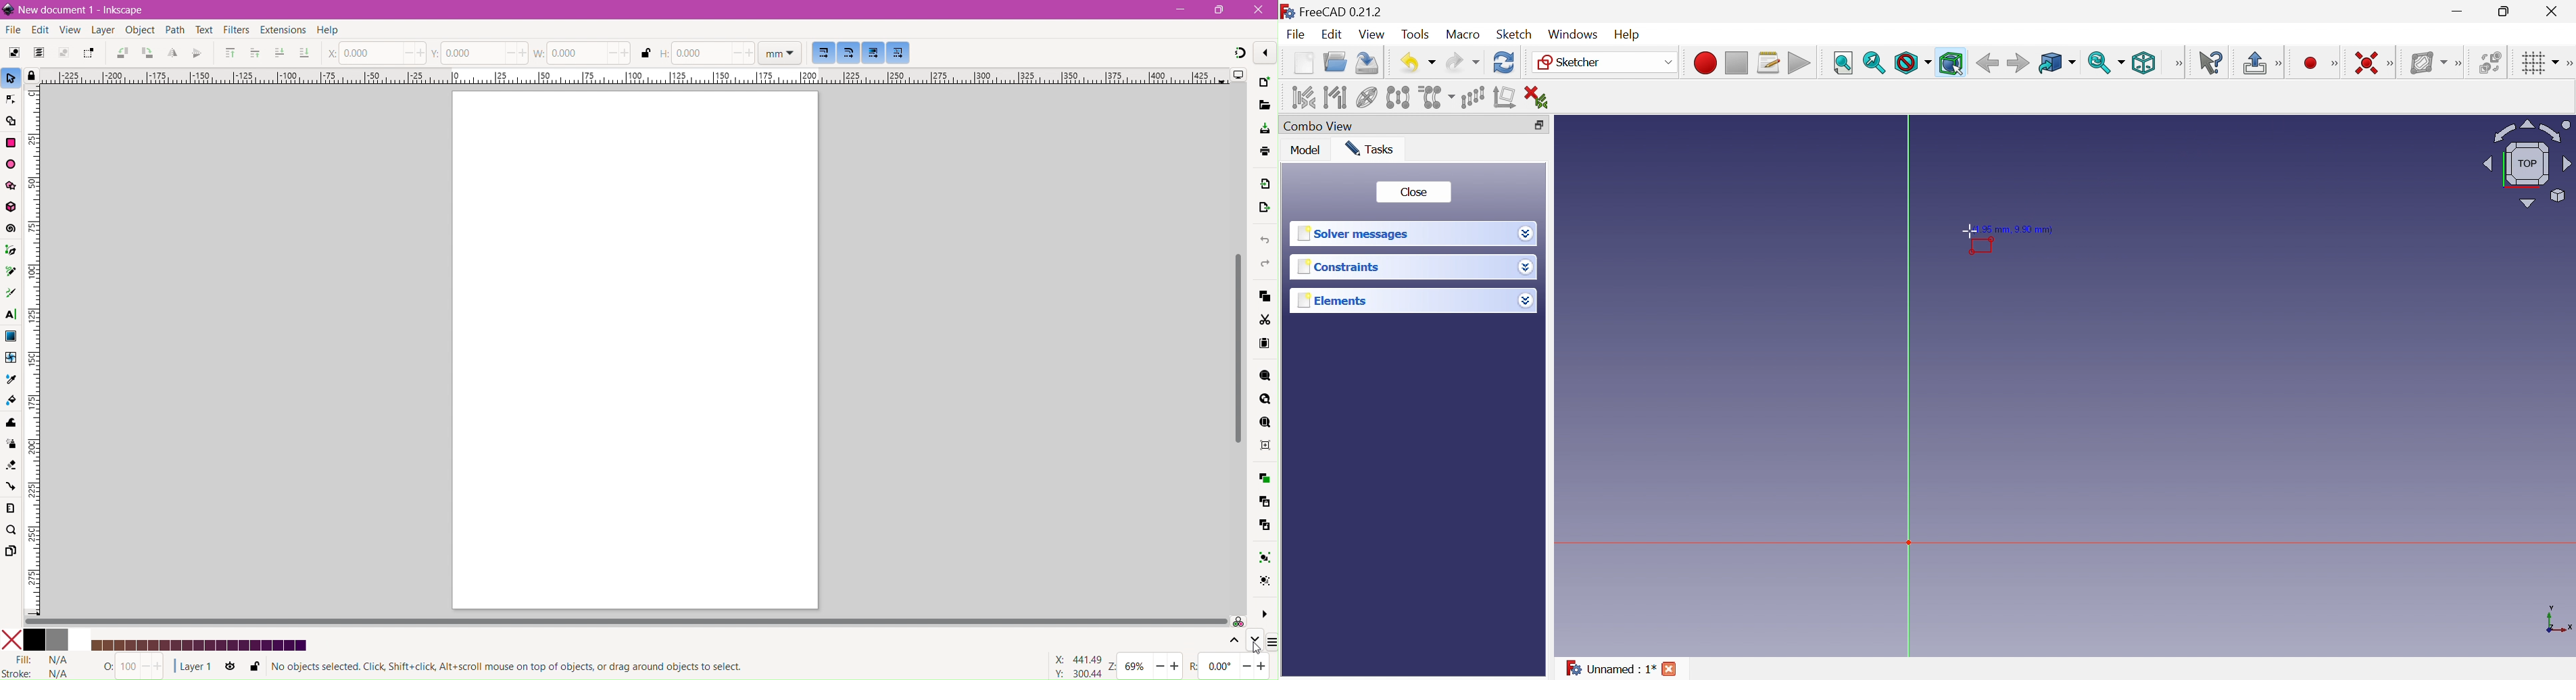  What do you see at coordinates (1266, 399) in the screenshot?
I see `Zoom Drawing` at bounding box center [1266, 399].